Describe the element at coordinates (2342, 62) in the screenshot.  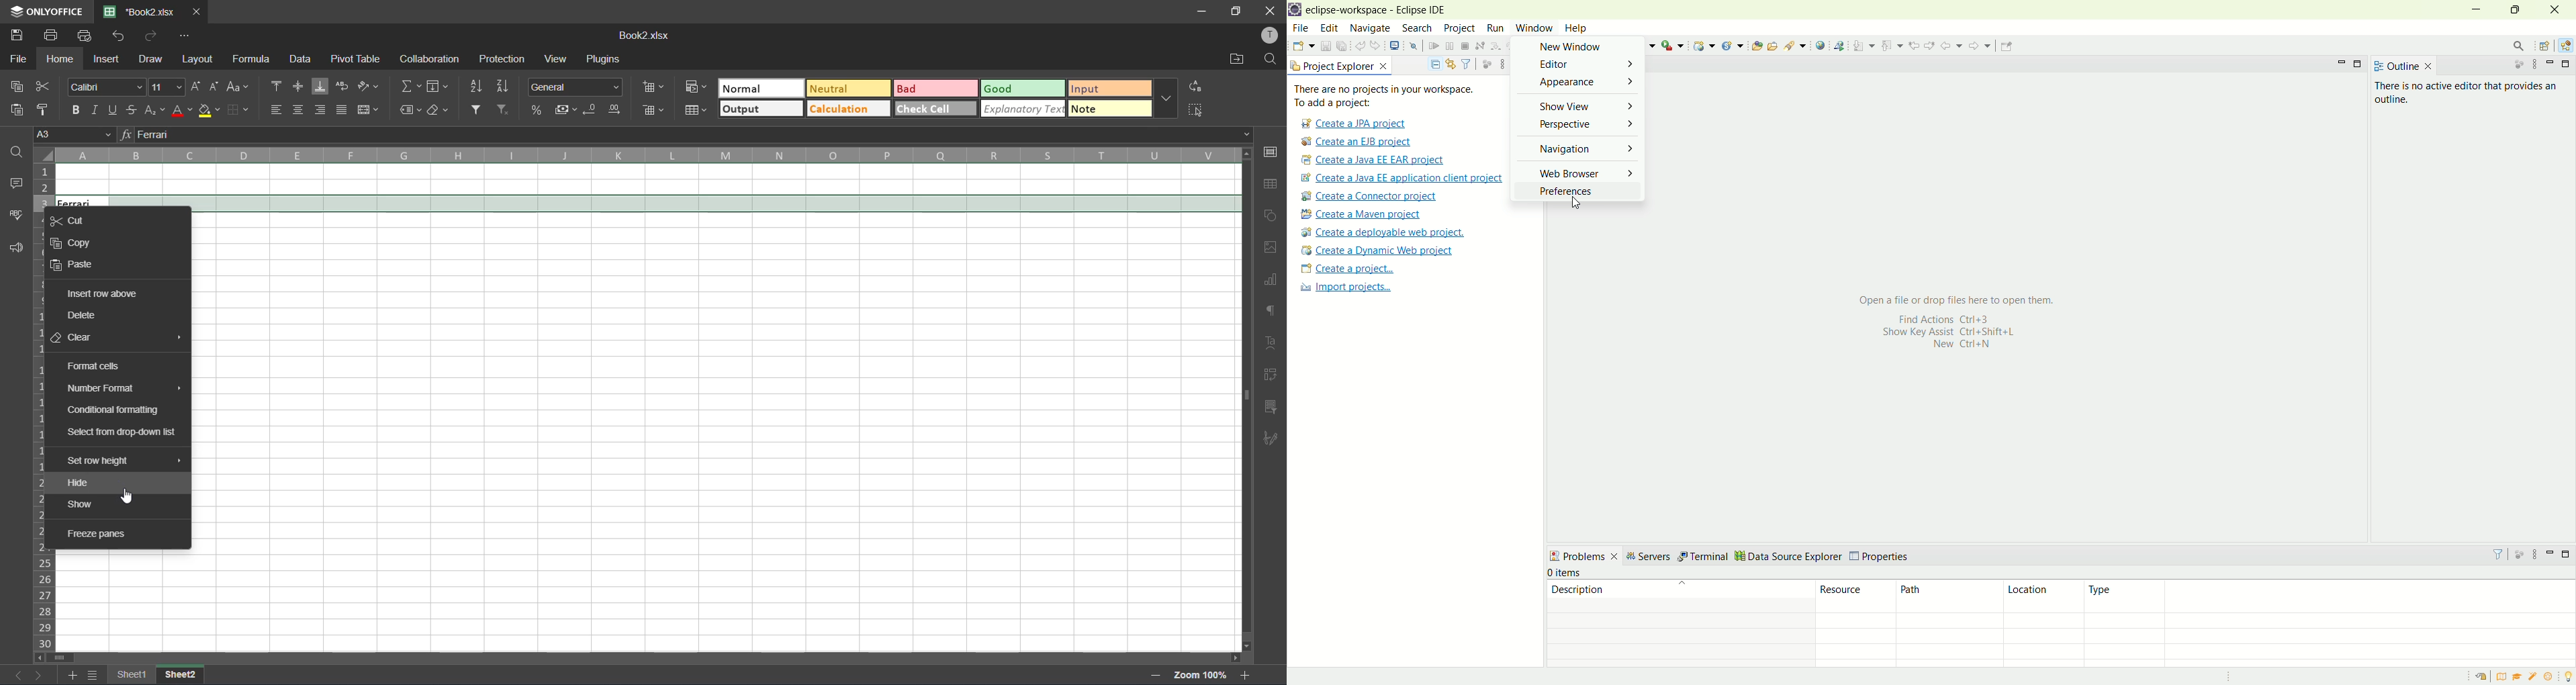
I see `minimize` at that location.